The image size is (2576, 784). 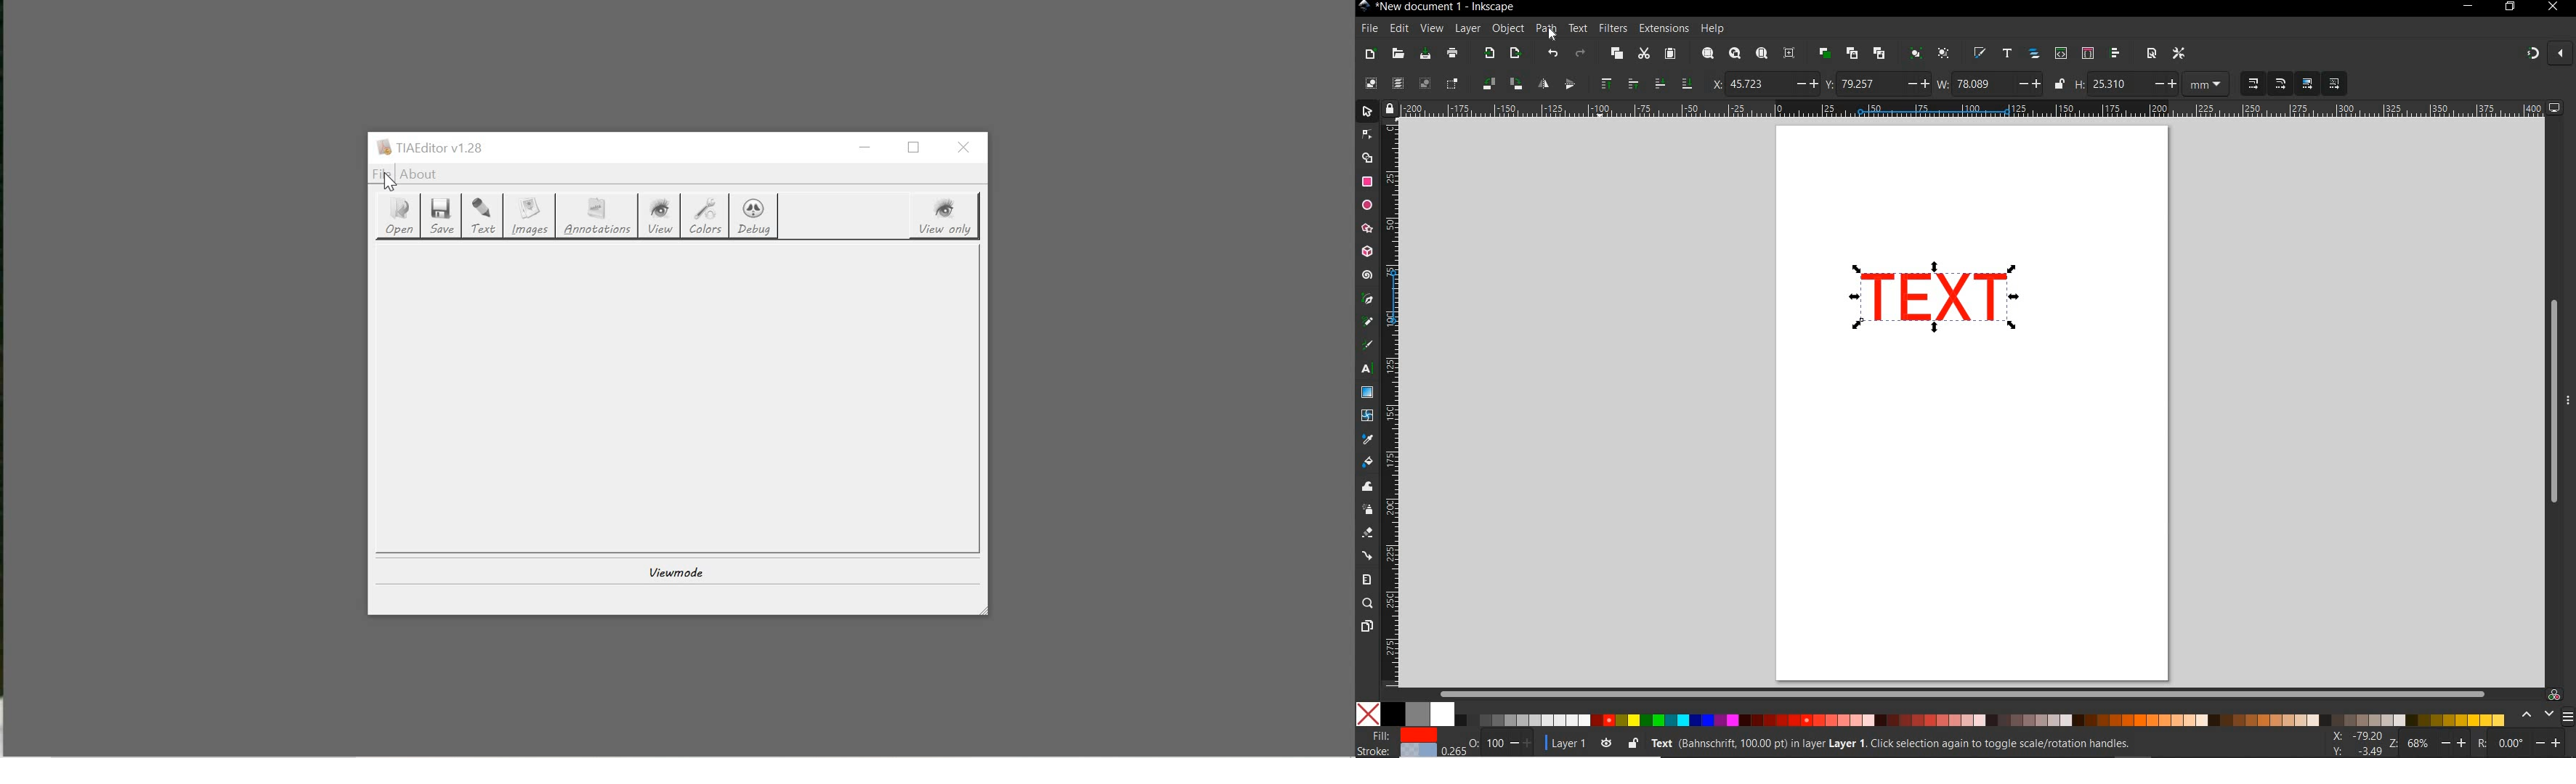 What do you see at coordinates (1616, 54) in the screenshot?
I see `COPY` at bounding box center [1616, 54].